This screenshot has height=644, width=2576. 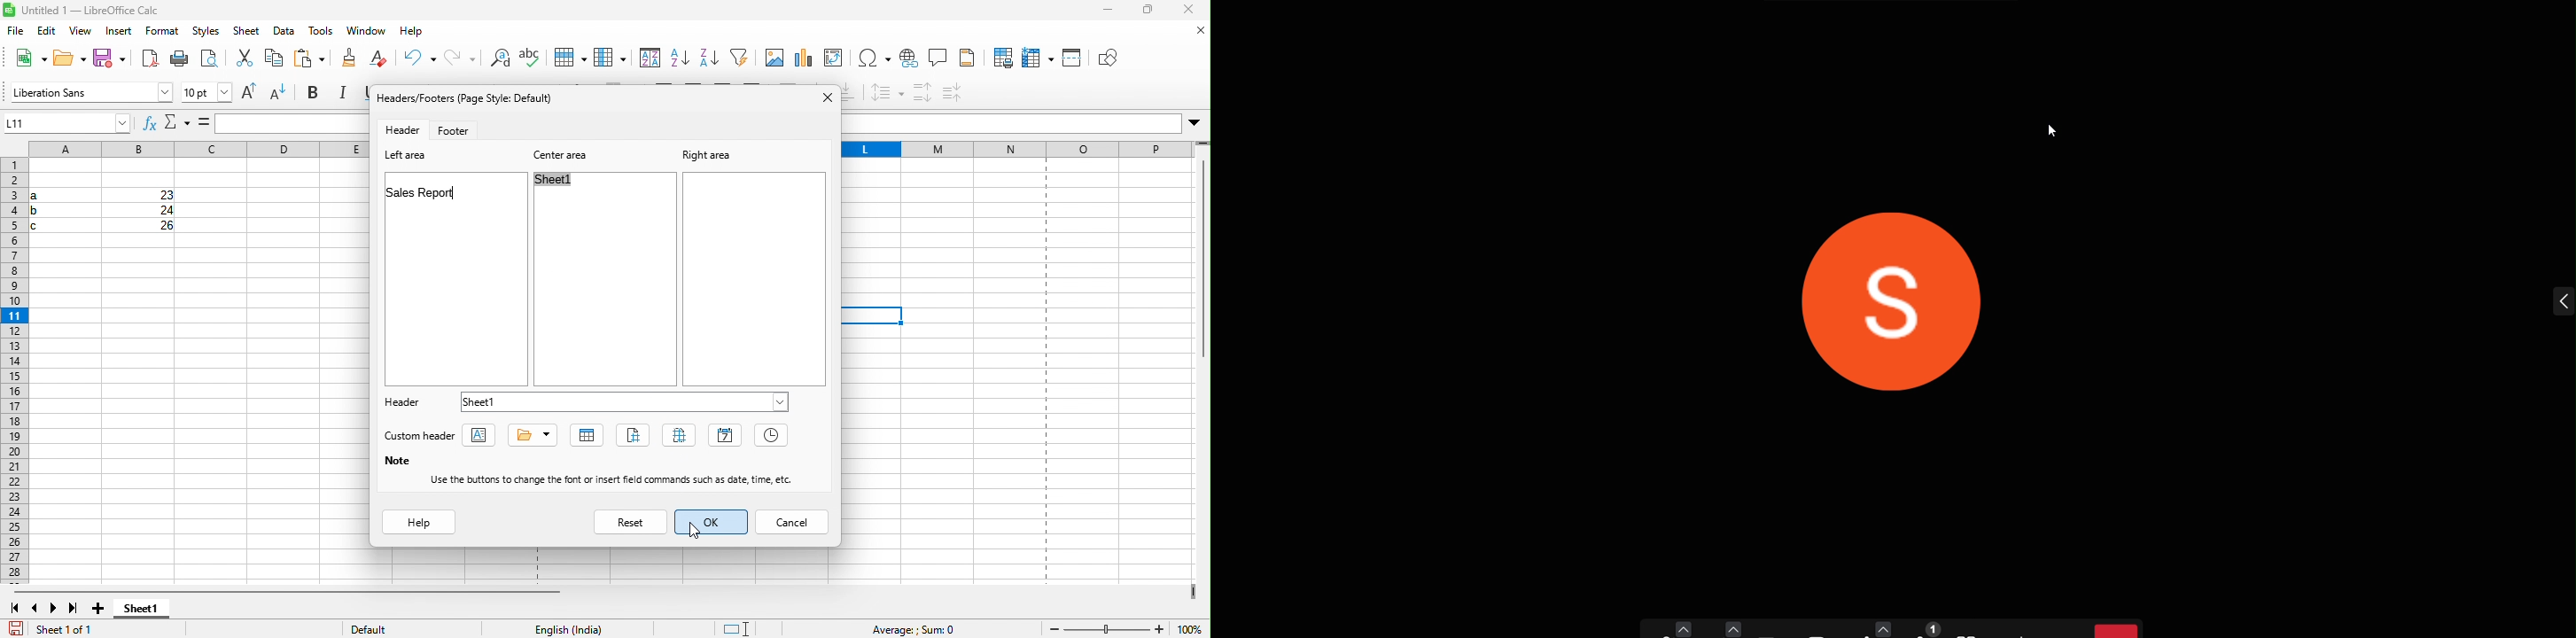 I want to click on export directly as pdf, so click(x=147, y=59).